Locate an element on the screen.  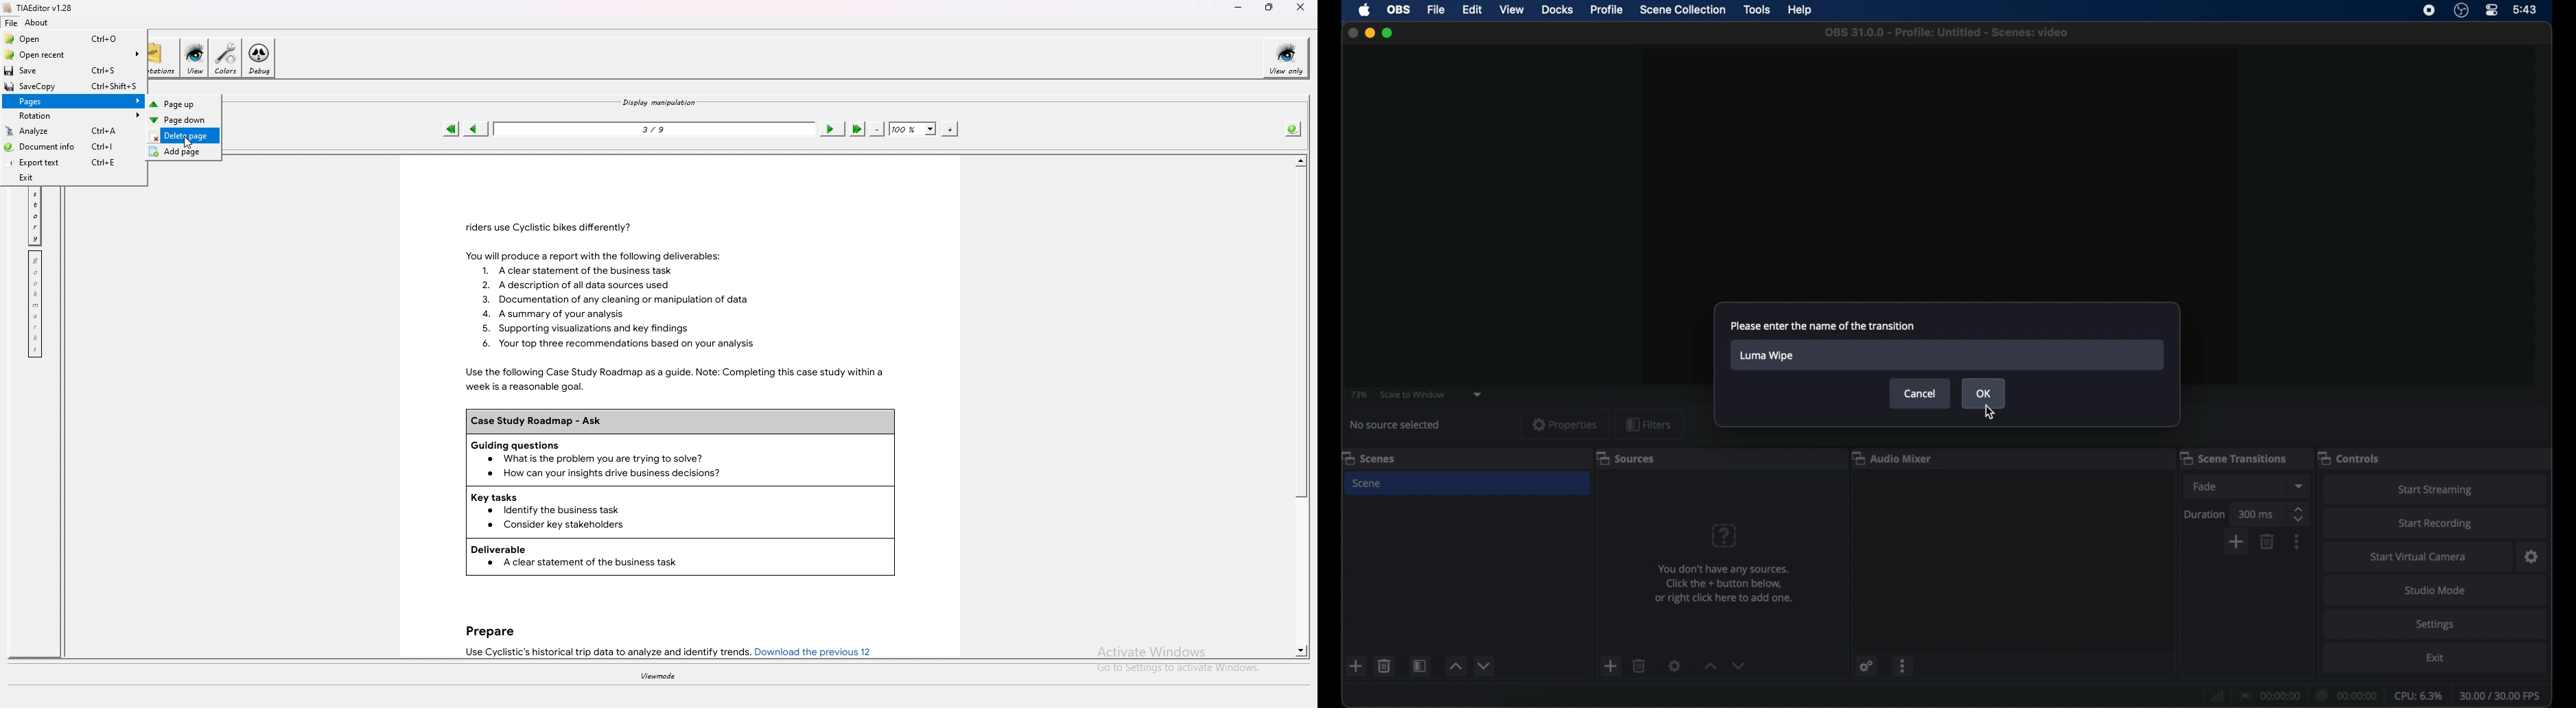
cpu is located at coordinates (2418, 696).